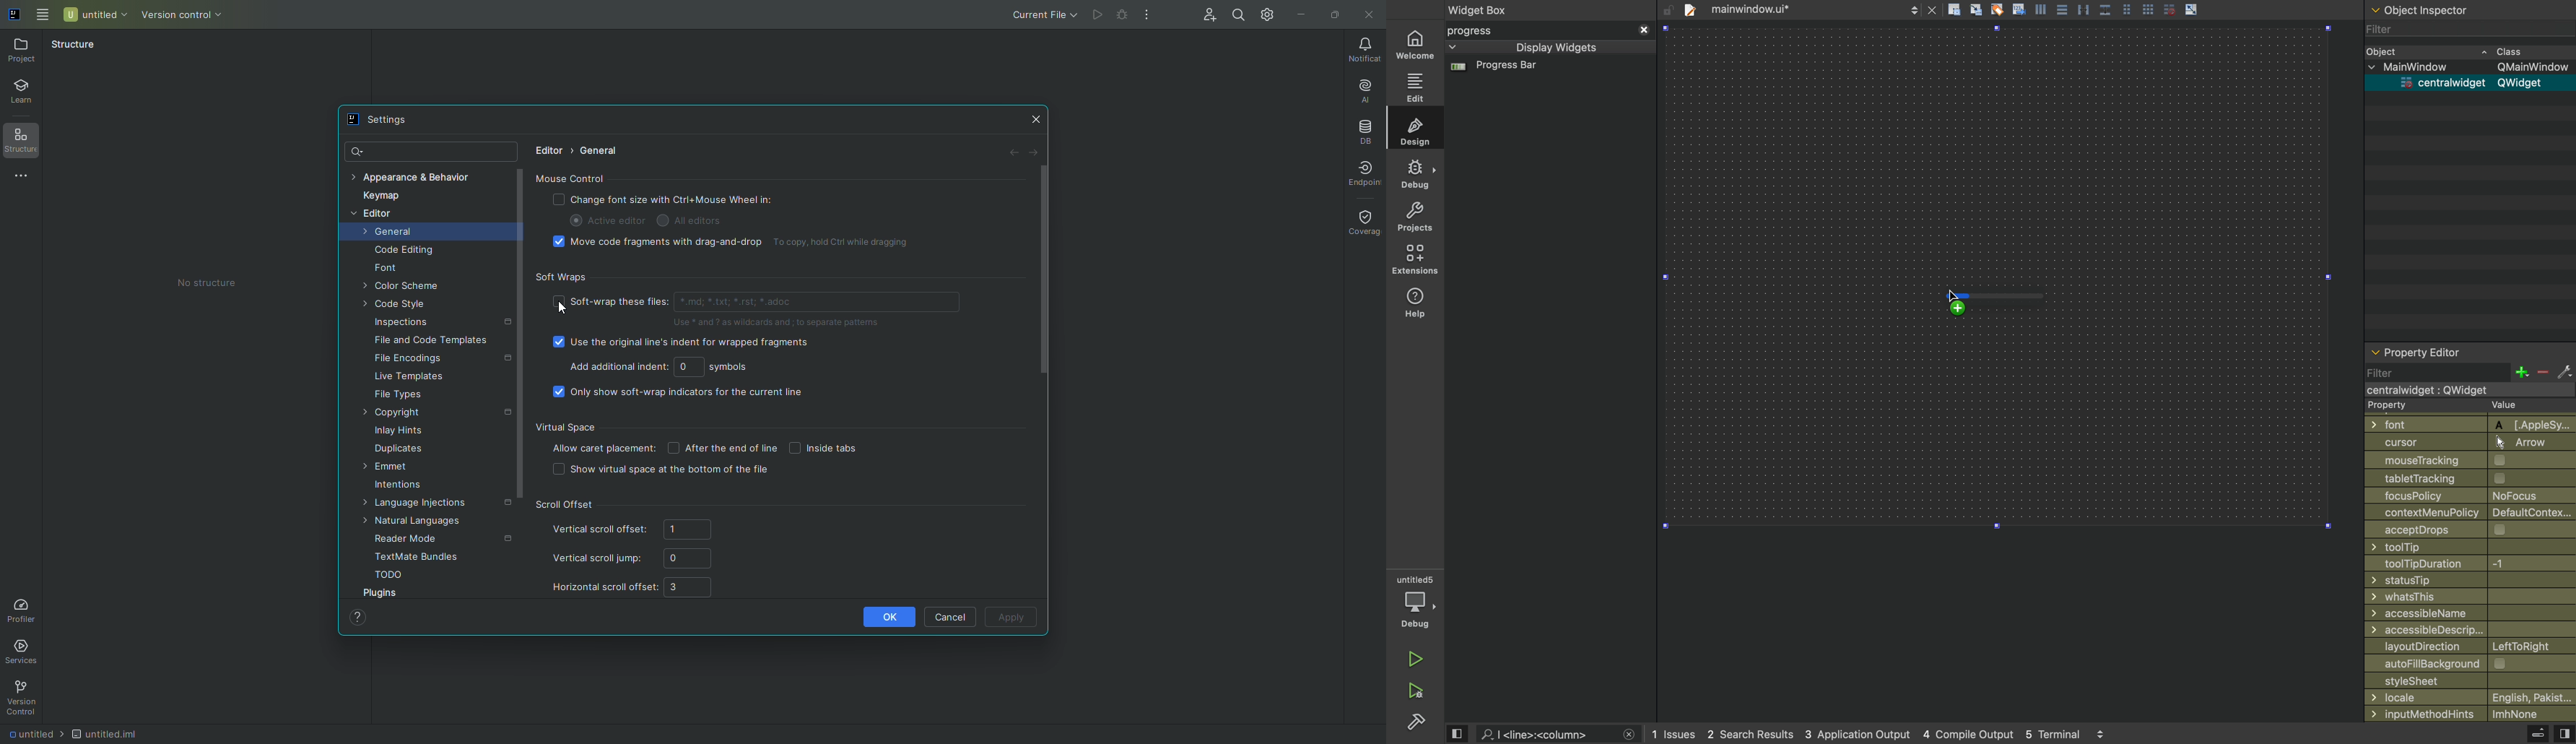 The height and width of the screenshot is (756, 2576). I want to click on run, so click(1413, 656).